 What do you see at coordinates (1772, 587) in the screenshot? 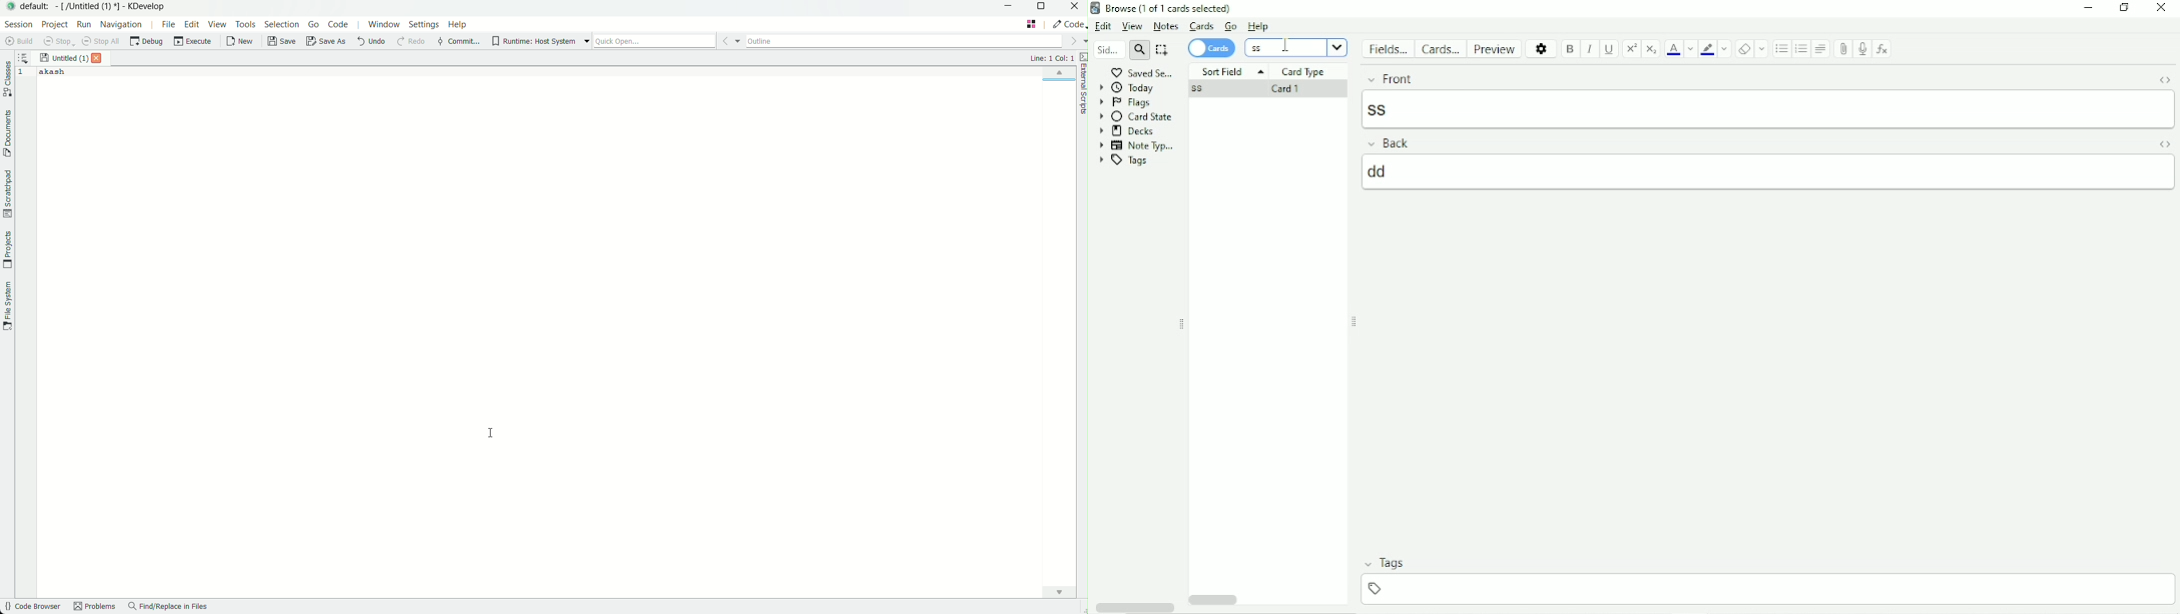
I see `add tag` at bounding box center [1772, 587].